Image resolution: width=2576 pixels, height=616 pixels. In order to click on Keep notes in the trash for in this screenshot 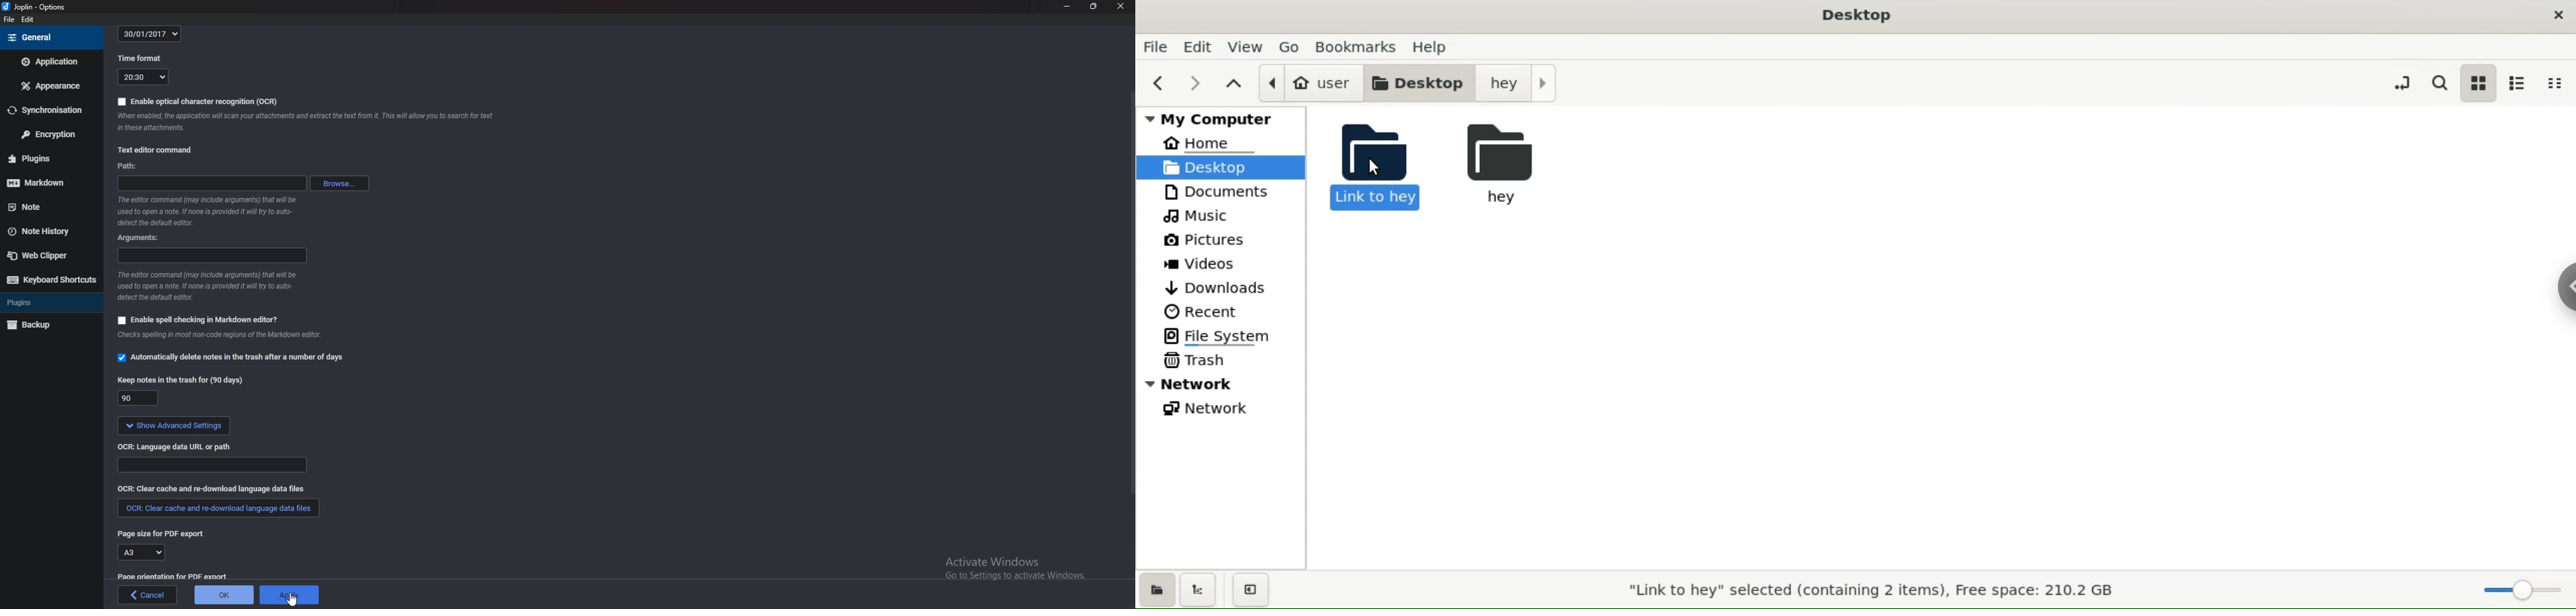, I will do `click(180, 381)`.